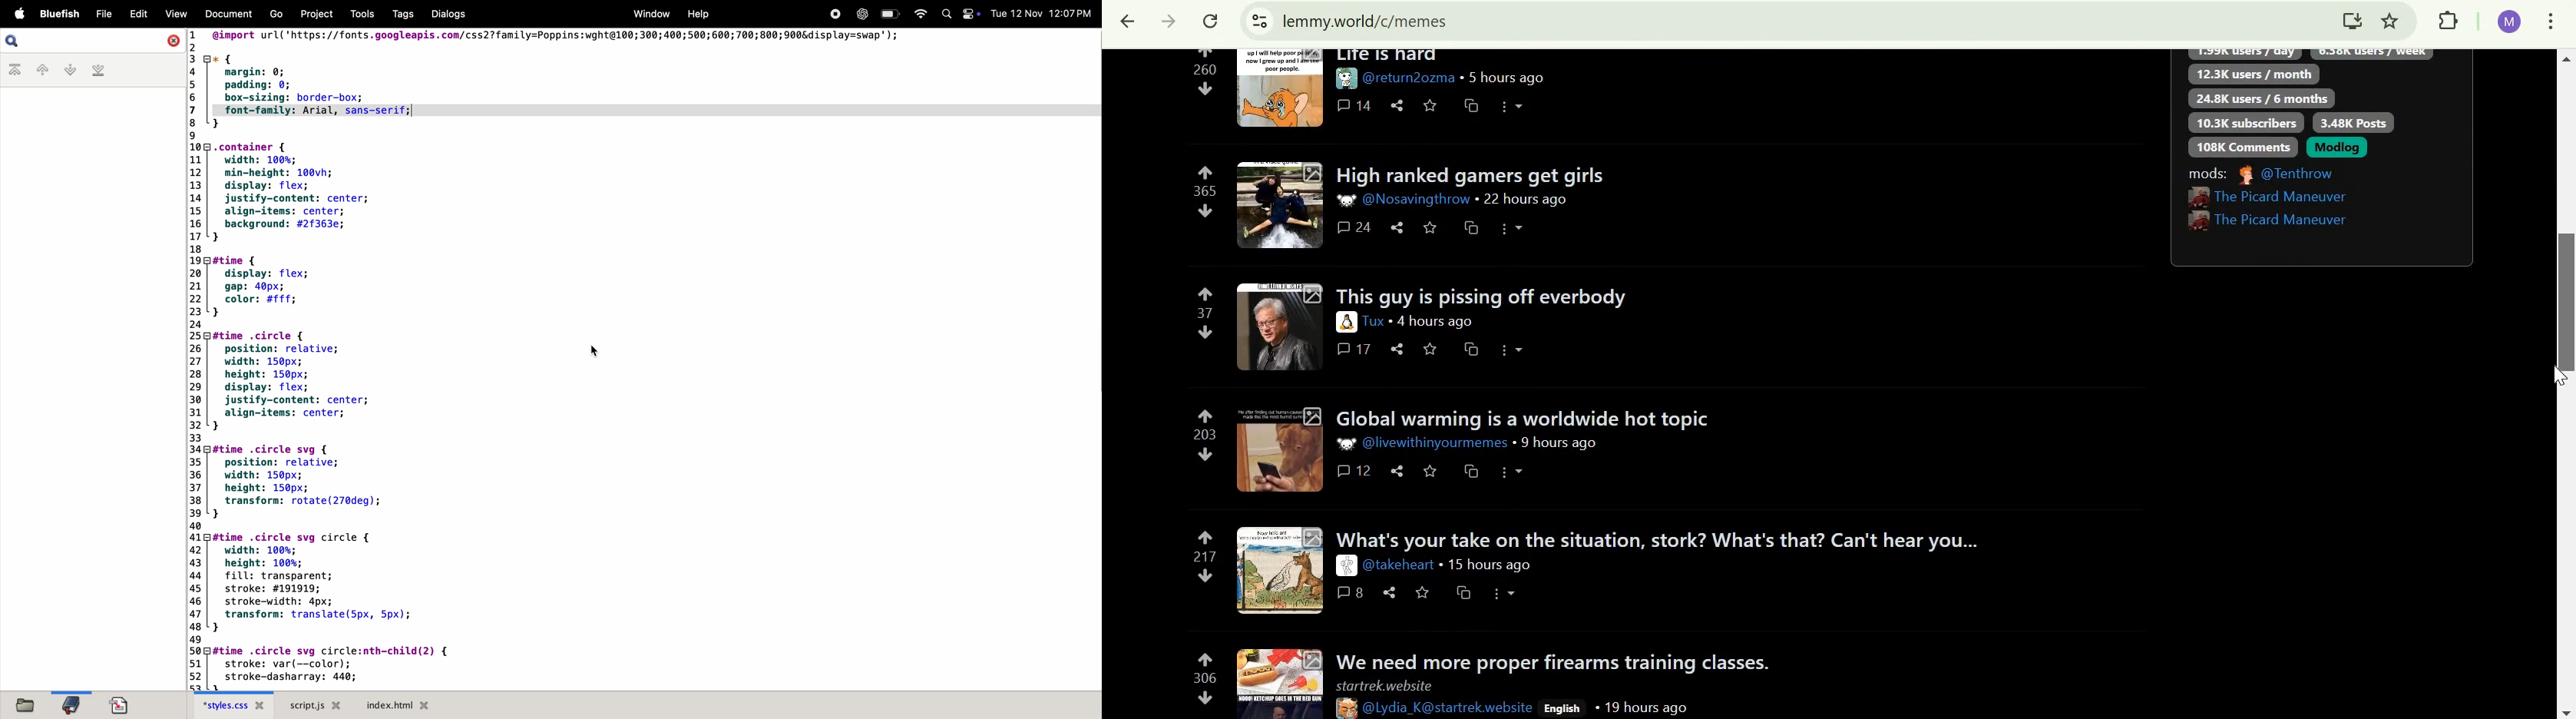  I want to click on dialogs, so click(447, 14).